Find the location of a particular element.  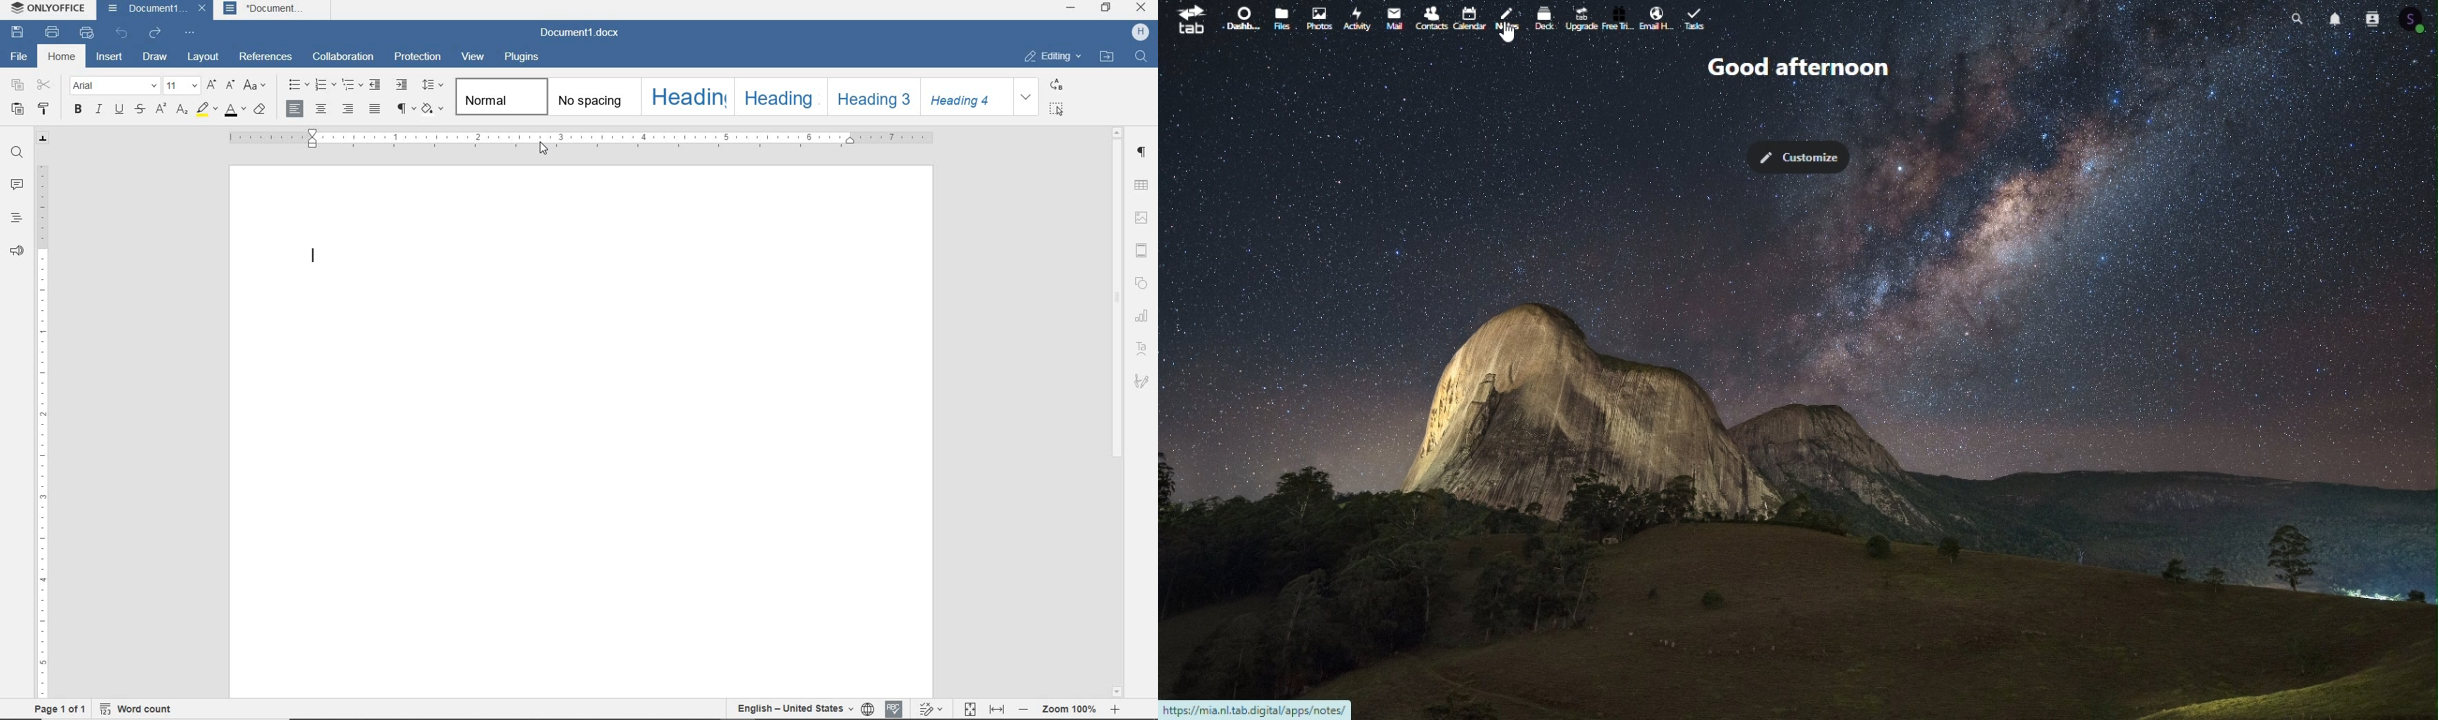

HEADINGS is located at coordinates (15, 217).